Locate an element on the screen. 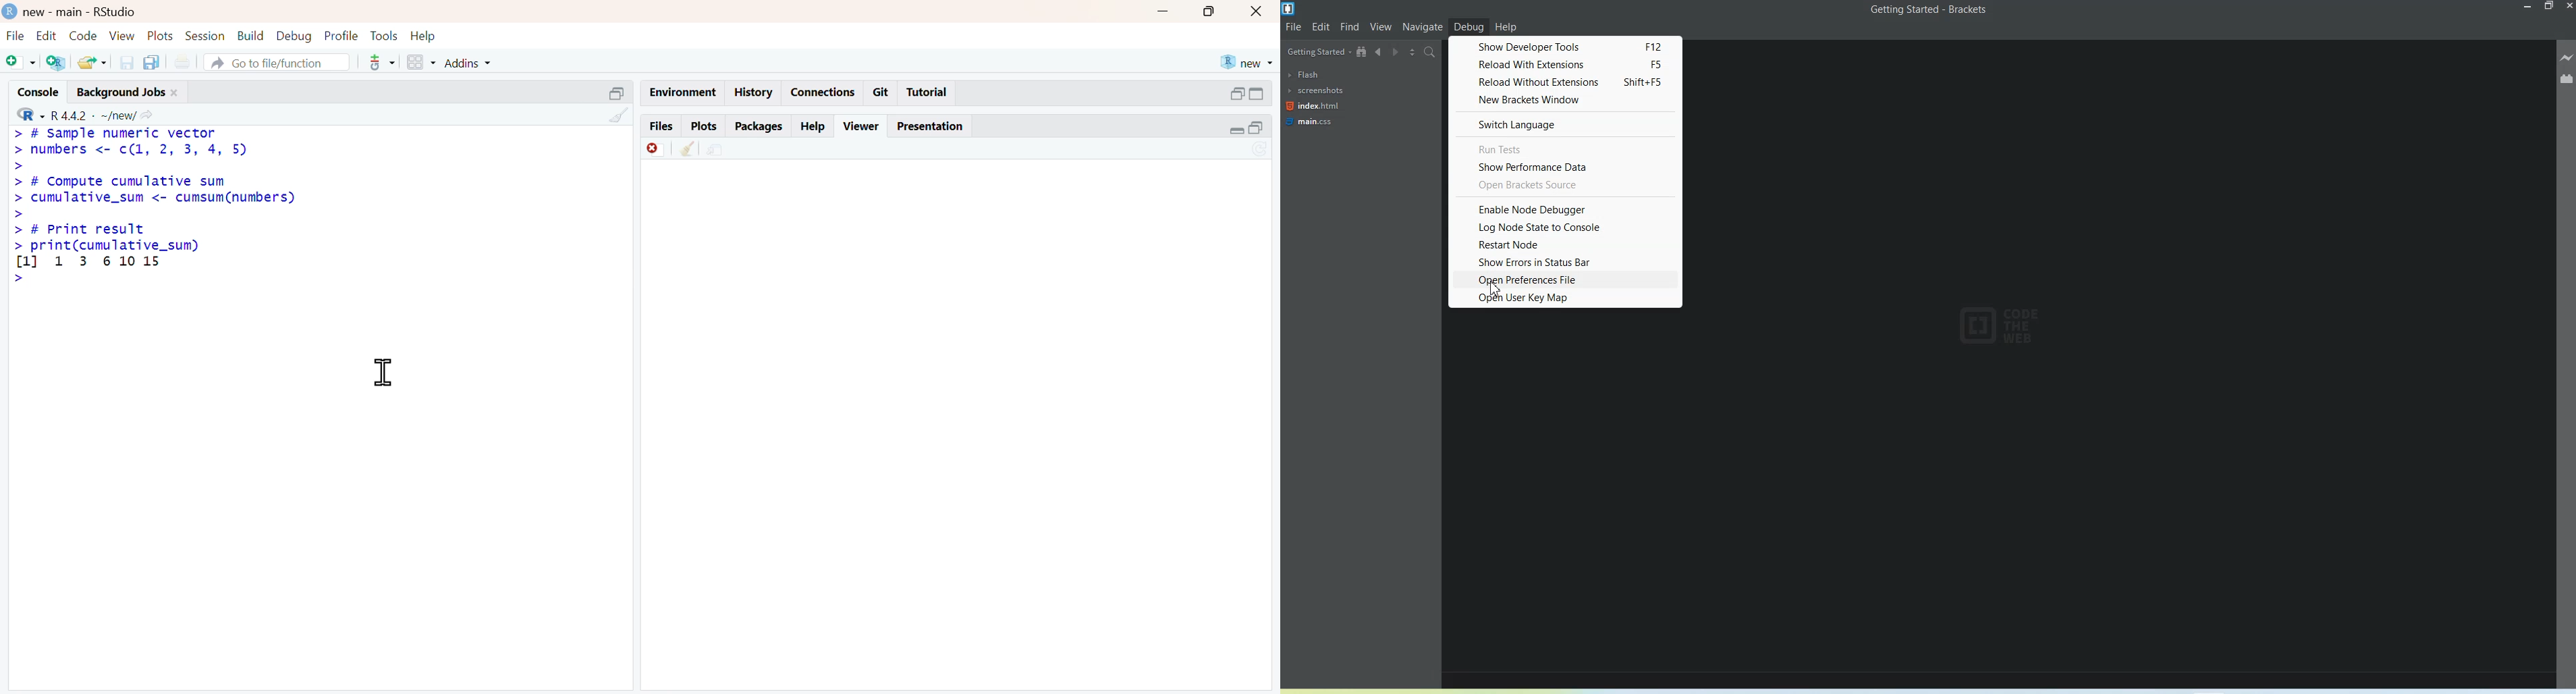 The height and width of the screenshot is (700, 2576). Find is located at coordinates (1350, 27).